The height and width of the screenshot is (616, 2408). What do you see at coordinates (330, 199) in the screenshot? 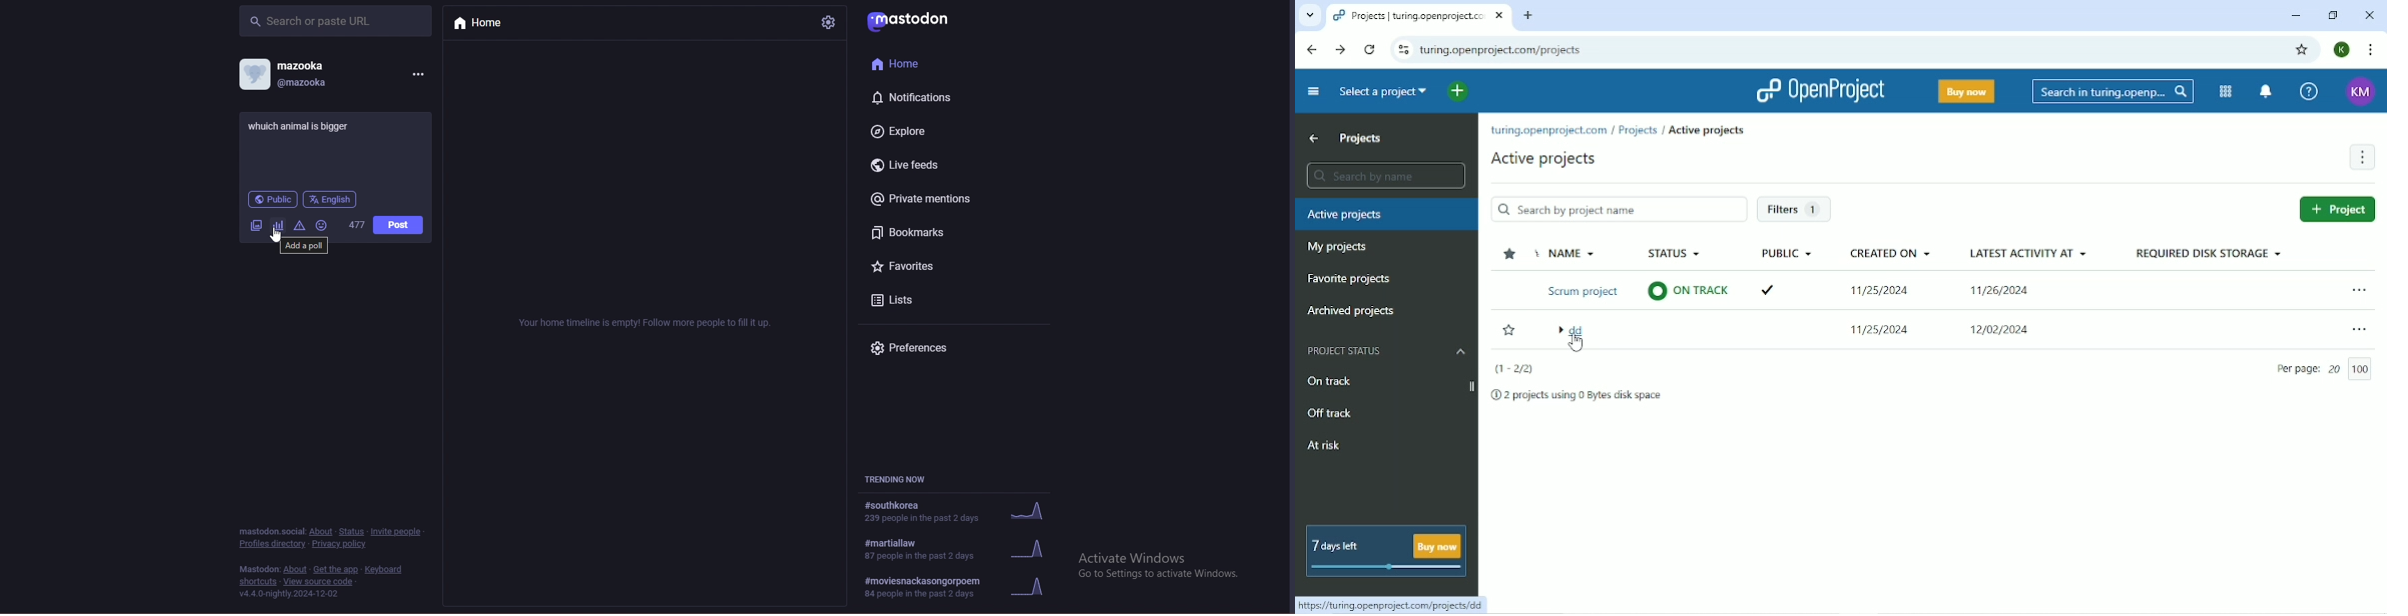
I see `language` at bounding box center [330, 199].